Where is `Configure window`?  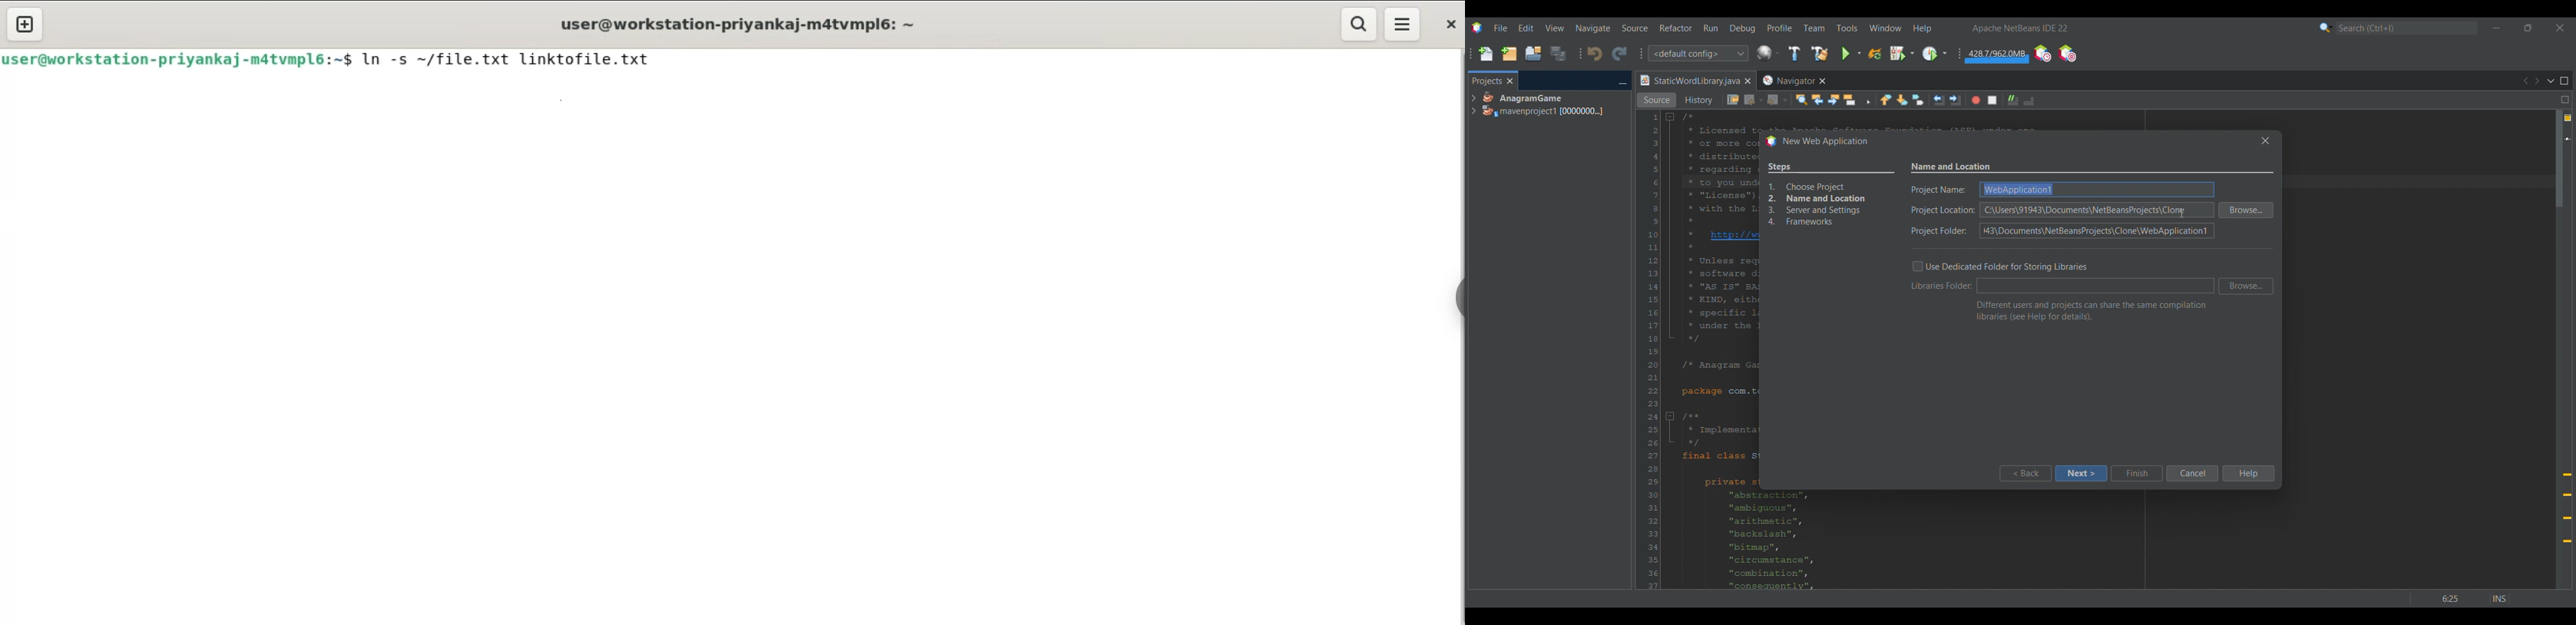 Configure window is located at coordinates (1768, 53).